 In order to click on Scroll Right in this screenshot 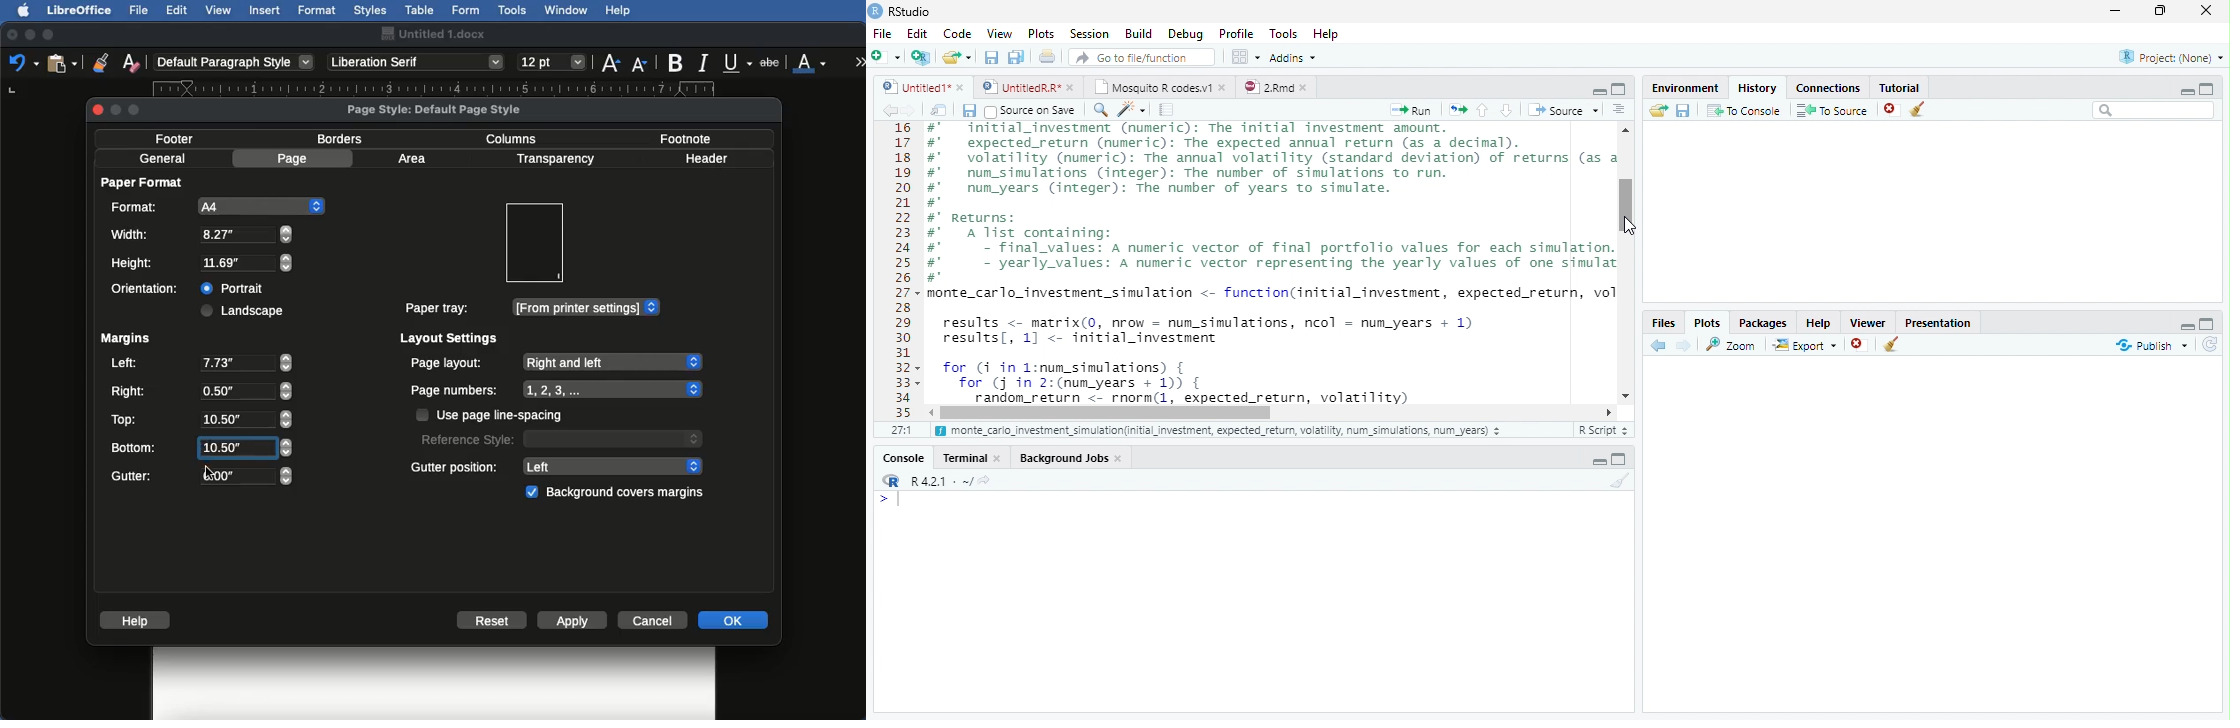, I will do `click(1609, 411)`.